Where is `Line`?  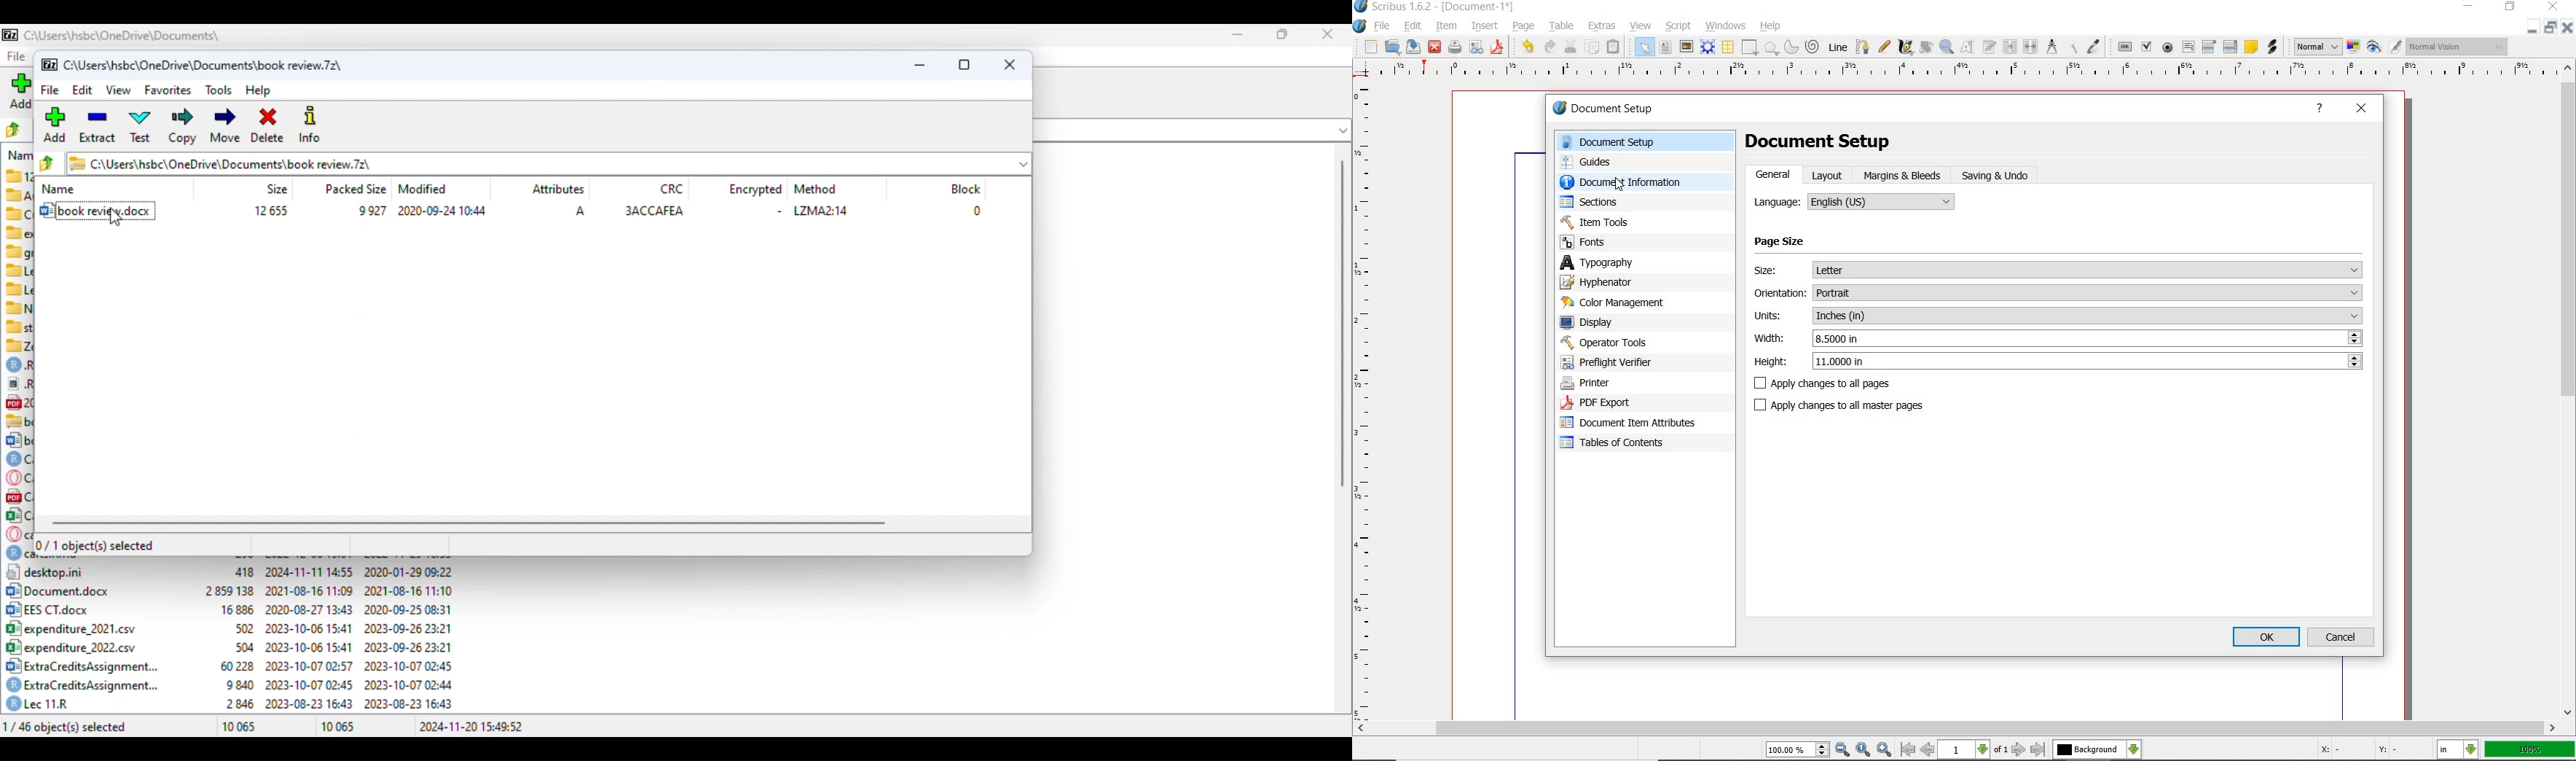
Line is located at coordinates (1837, 47).